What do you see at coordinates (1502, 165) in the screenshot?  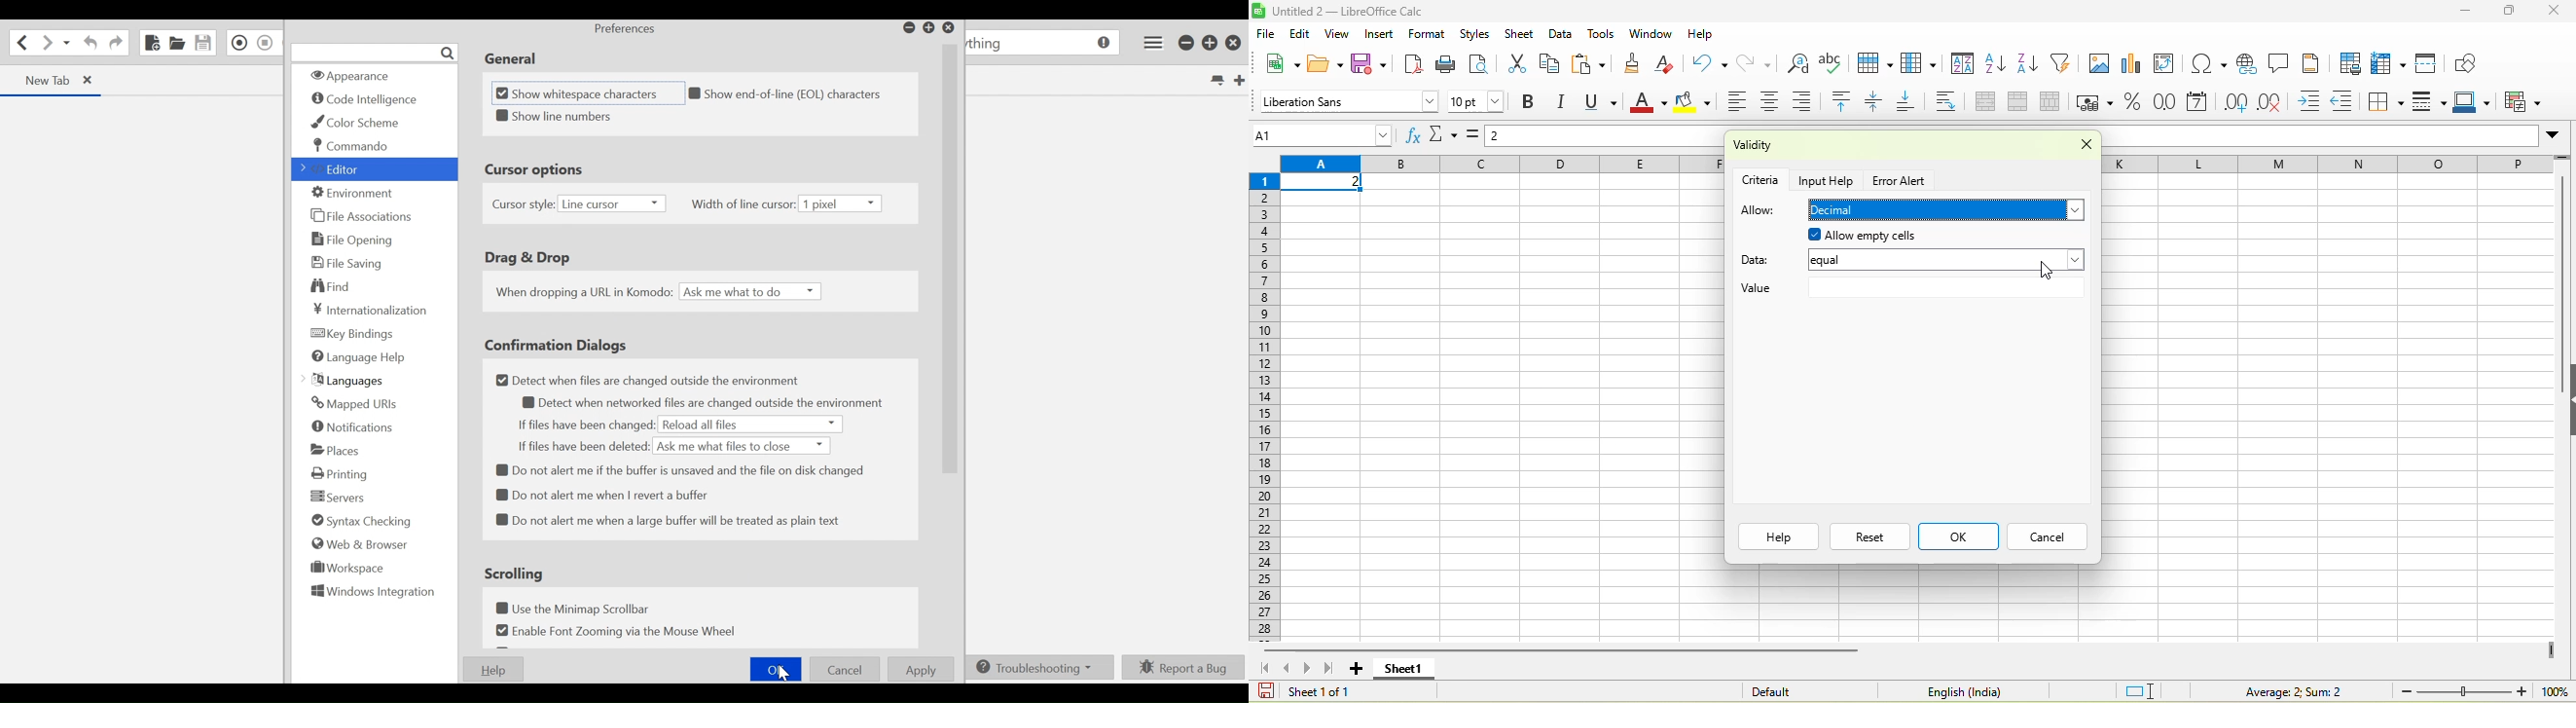 I see `column headings` at bounding box center [1502, 165].